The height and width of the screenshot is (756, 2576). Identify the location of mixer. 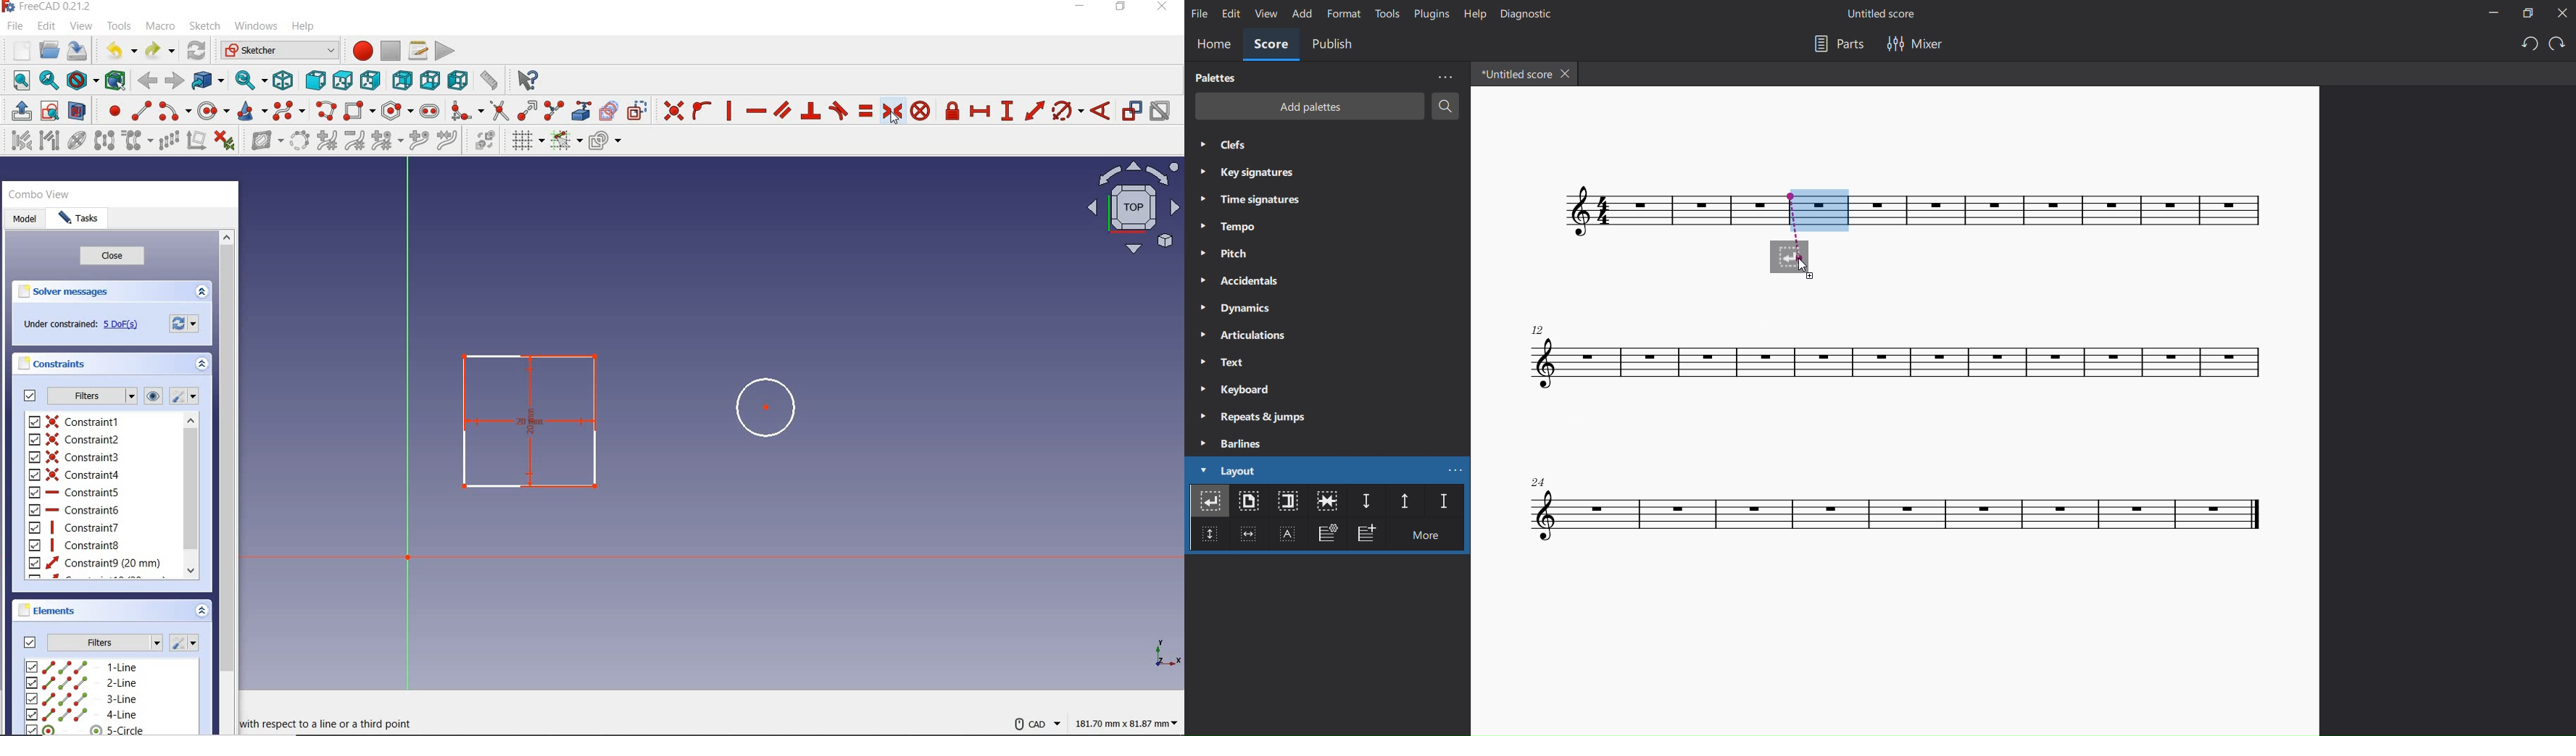
(1914, 43).